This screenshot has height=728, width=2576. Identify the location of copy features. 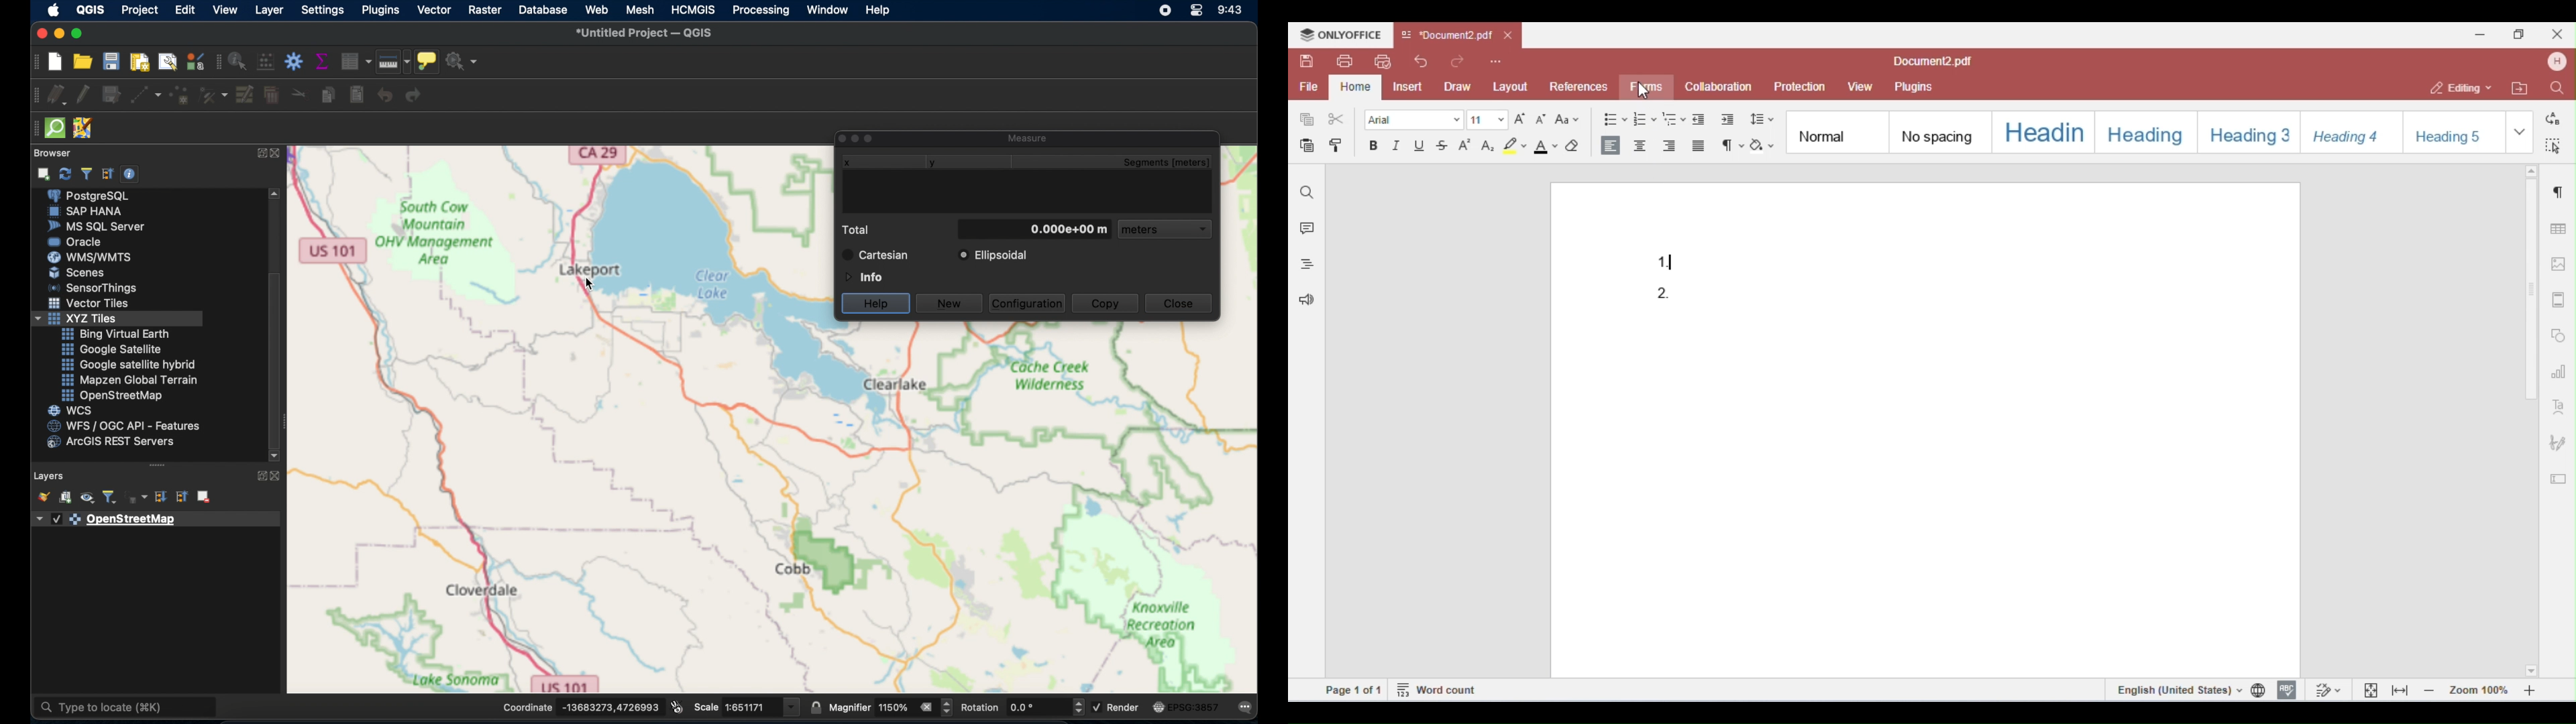
(327, 95).